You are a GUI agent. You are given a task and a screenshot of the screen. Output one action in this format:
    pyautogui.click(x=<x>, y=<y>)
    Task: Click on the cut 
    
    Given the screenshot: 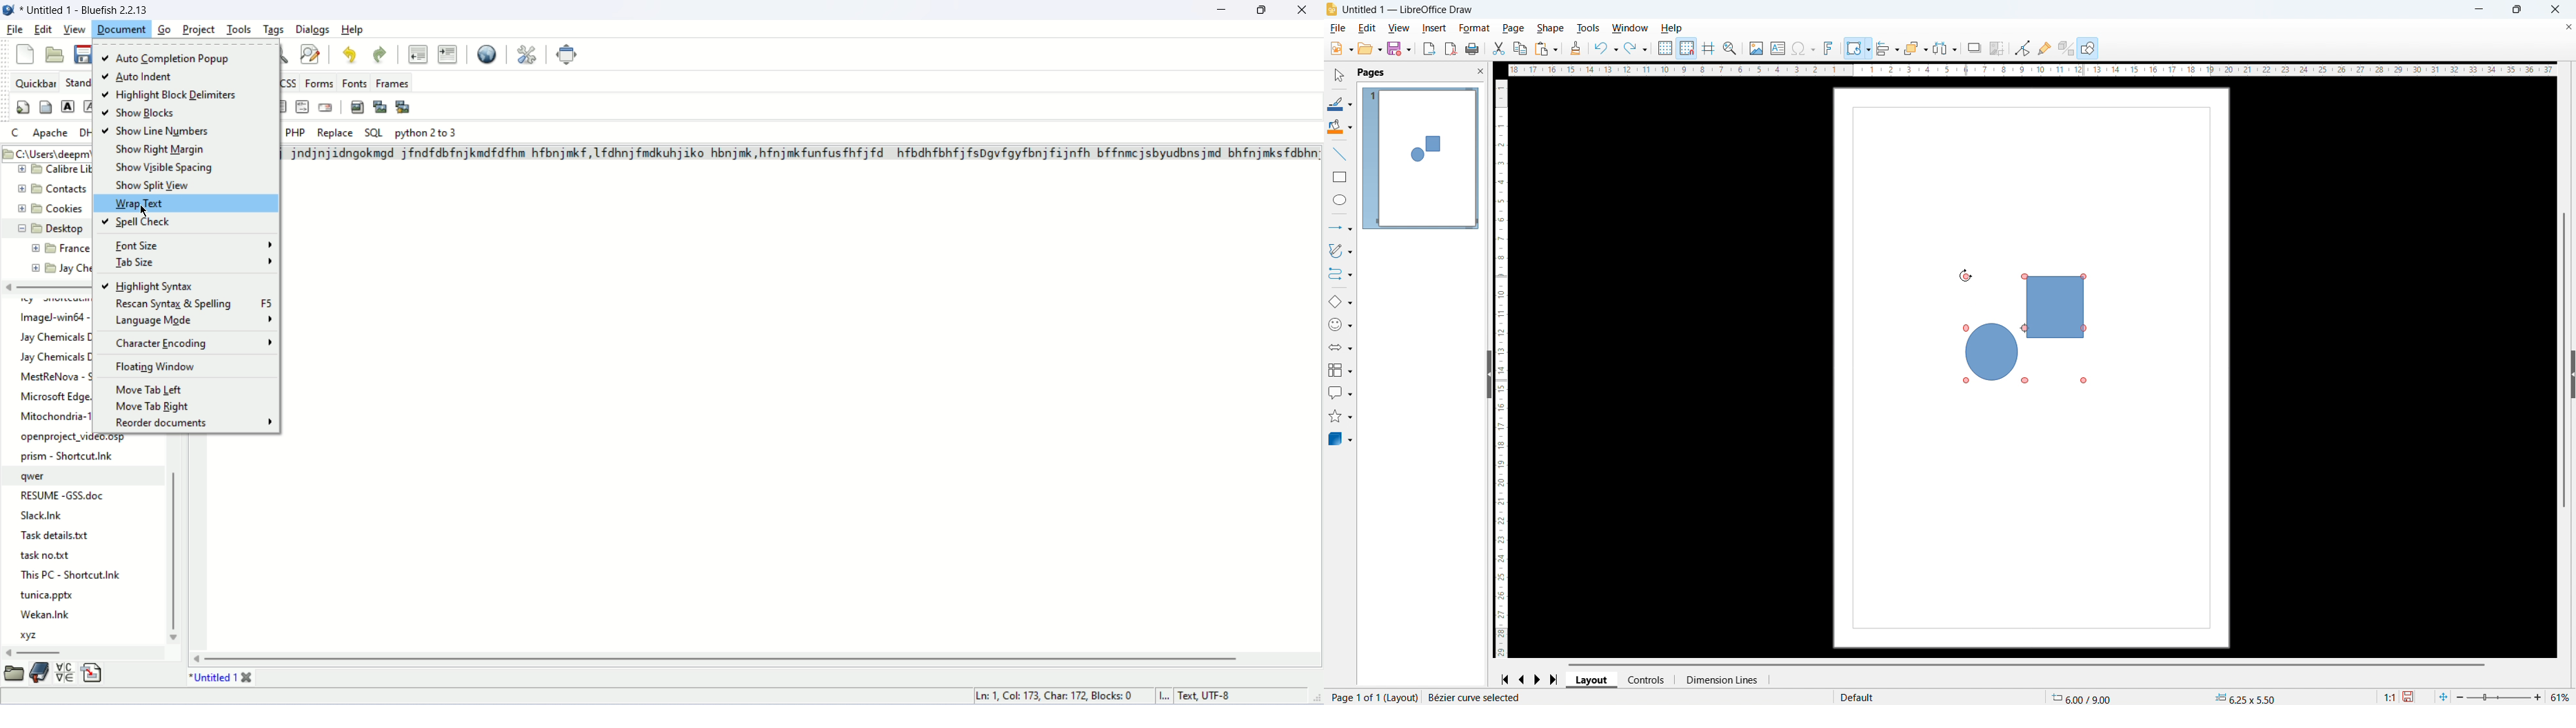 What is the action you would take?
    pyautogui.click(x=1499, y=48)
    